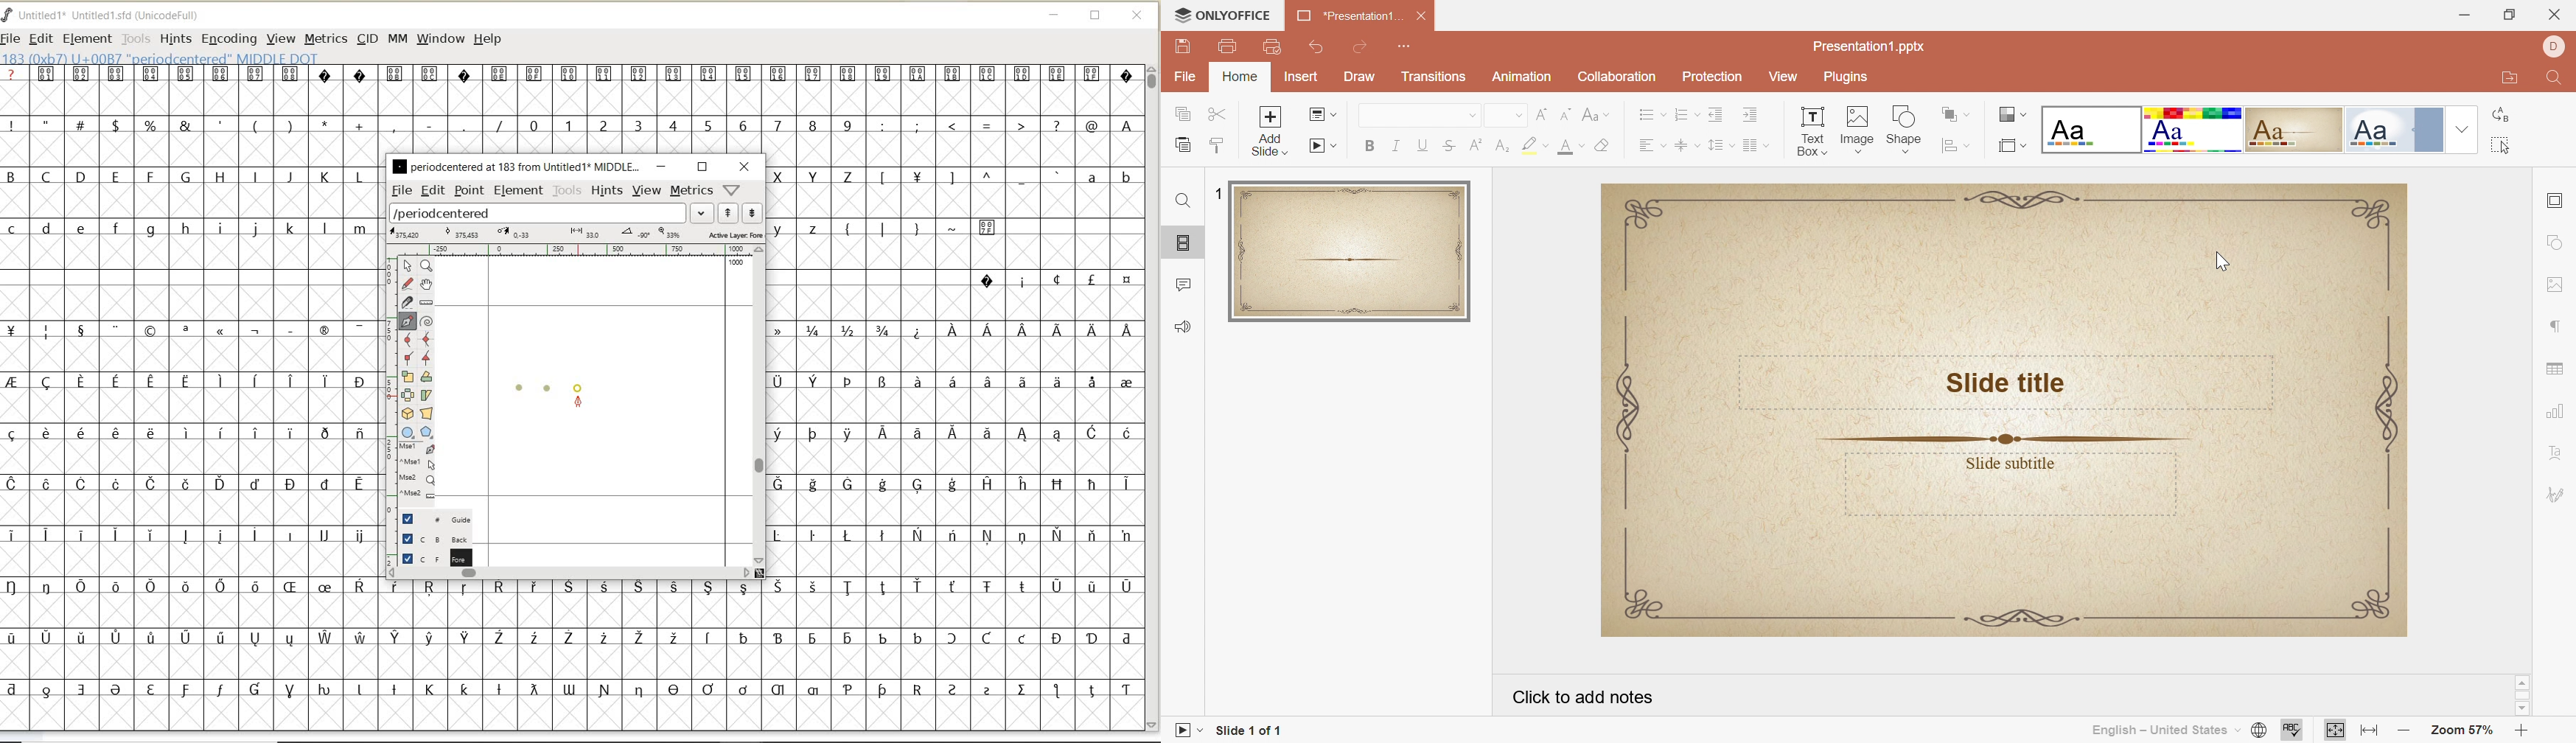 The image size is (2576, 756). What do you see at coordinates (1966, 144) in the screenshot?
I see `Drop Down` at bounding box center [1966, 144].